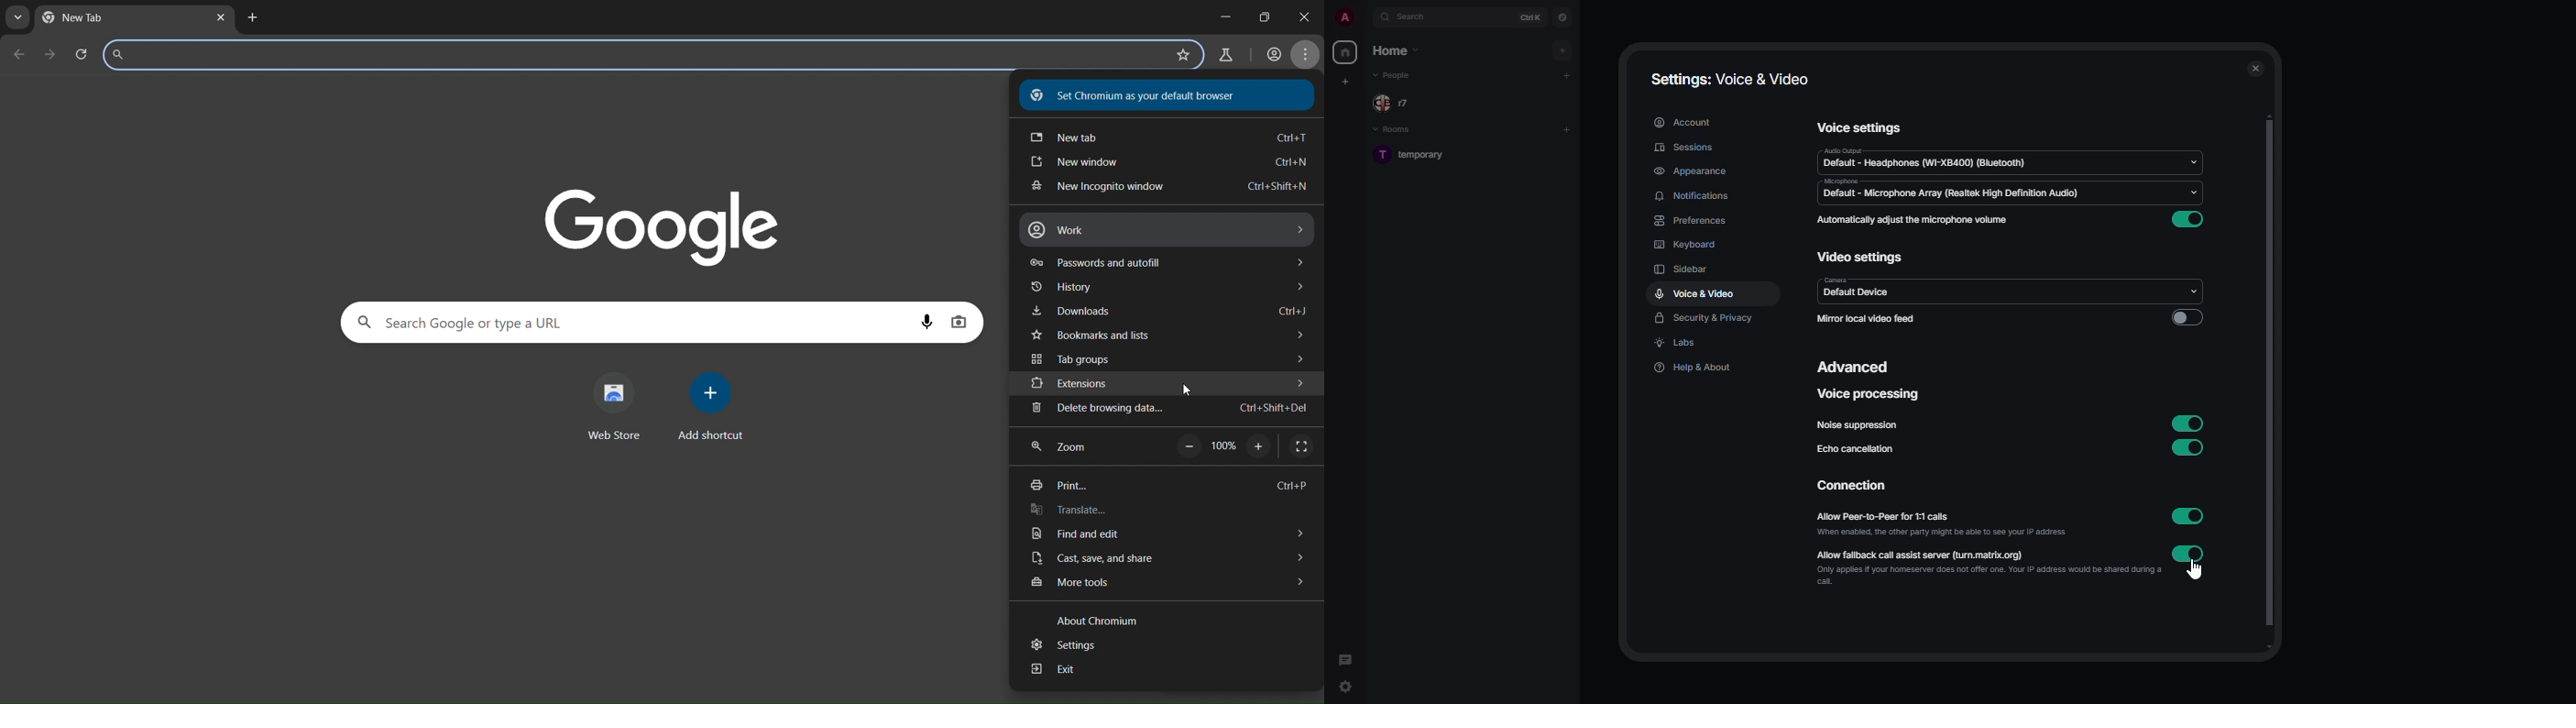 This screenshot has height=728, width=2576. Describe the element at coordinates (2255, 68) in the screenshot. I see `close` at that location.